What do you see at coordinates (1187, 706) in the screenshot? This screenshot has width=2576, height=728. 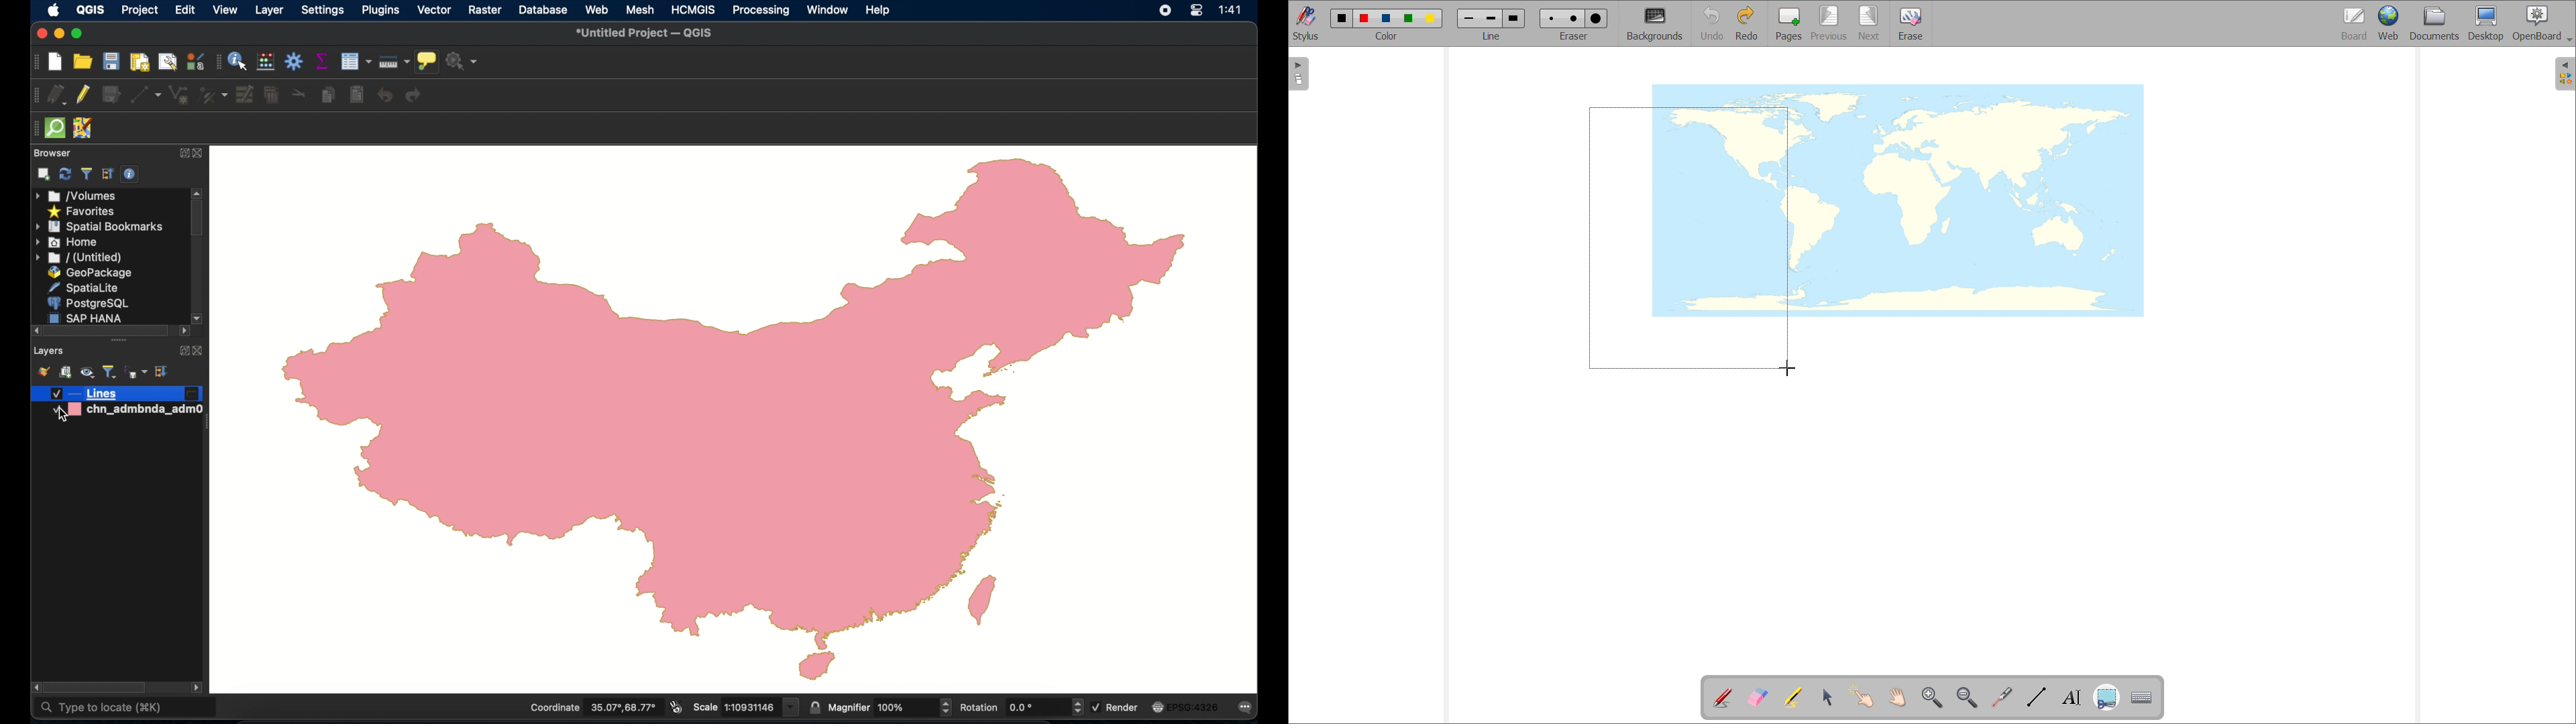 I see `current crs` at bounding box center [1187, 706].